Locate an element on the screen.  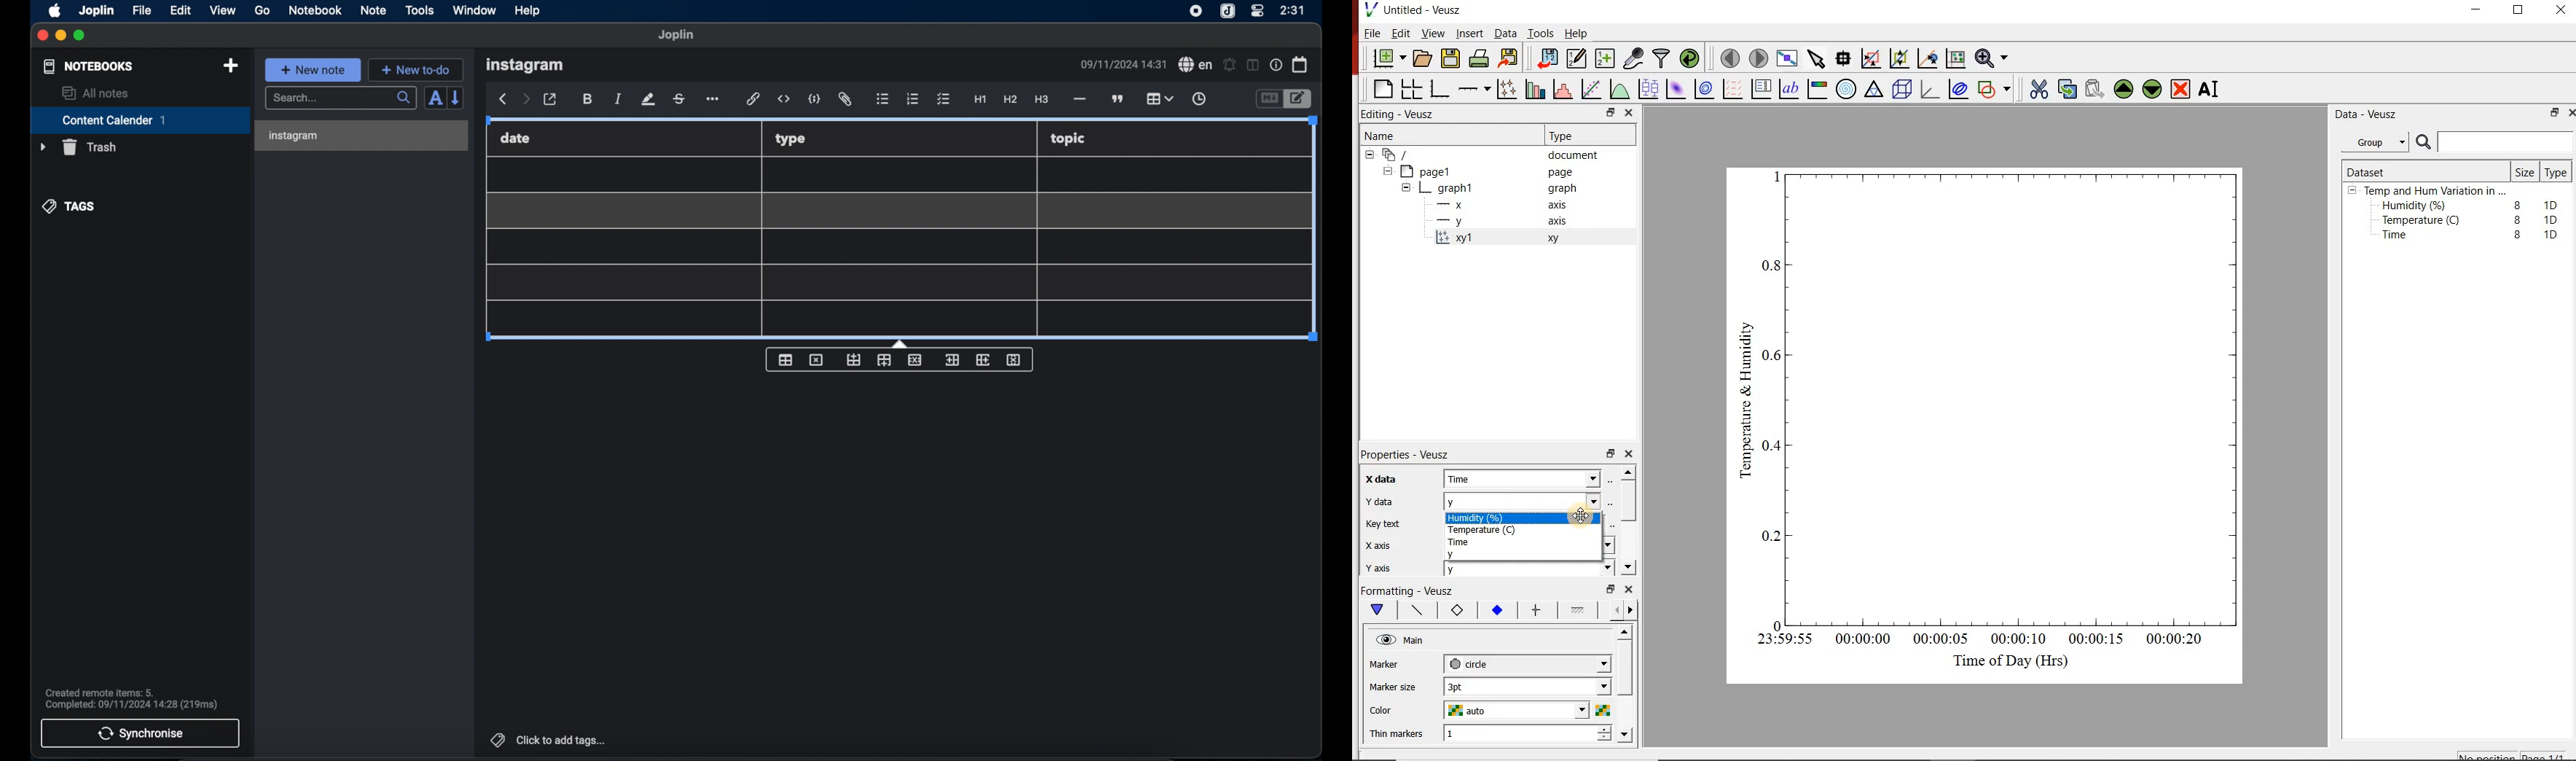
plot box plots is located at coordinates (1649, 90).